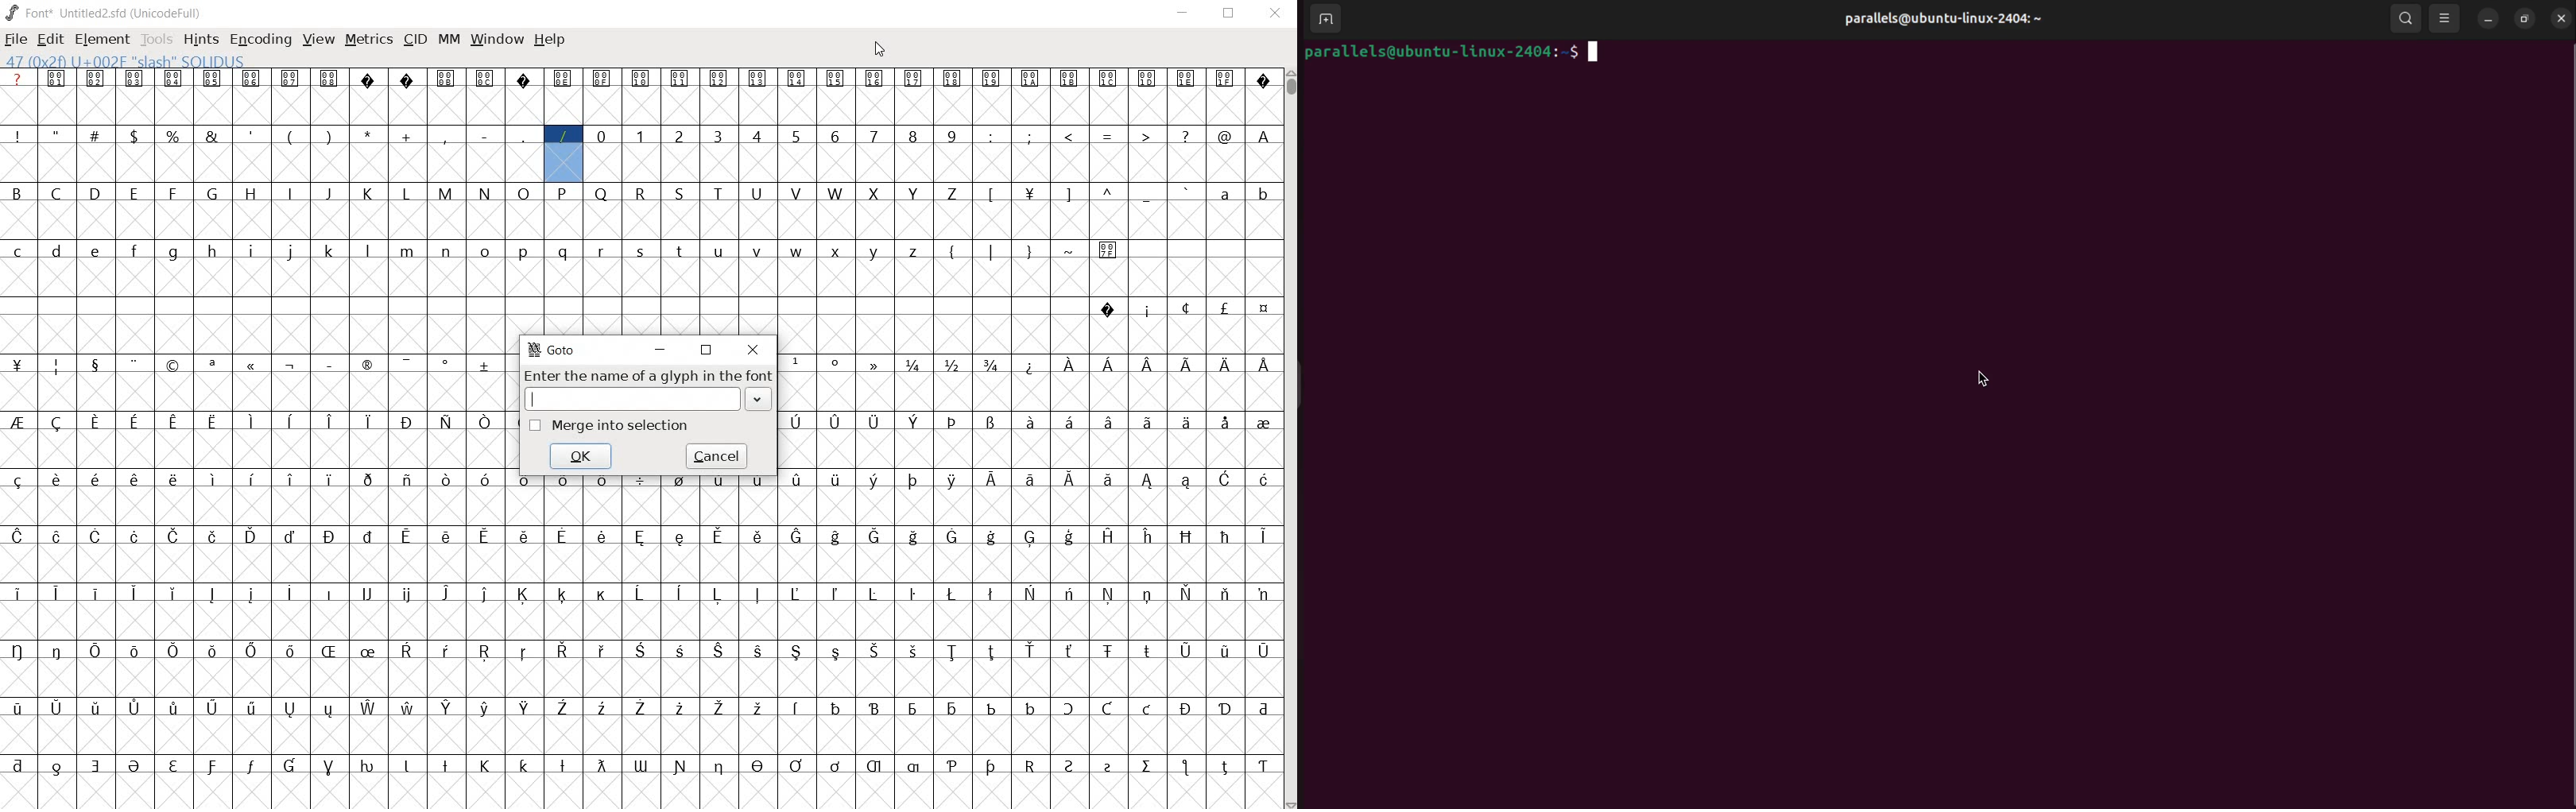  What do you see at coordinates (1031, 539) in the screenshot?
I see `glyph` at bounding box center [1031, 539].